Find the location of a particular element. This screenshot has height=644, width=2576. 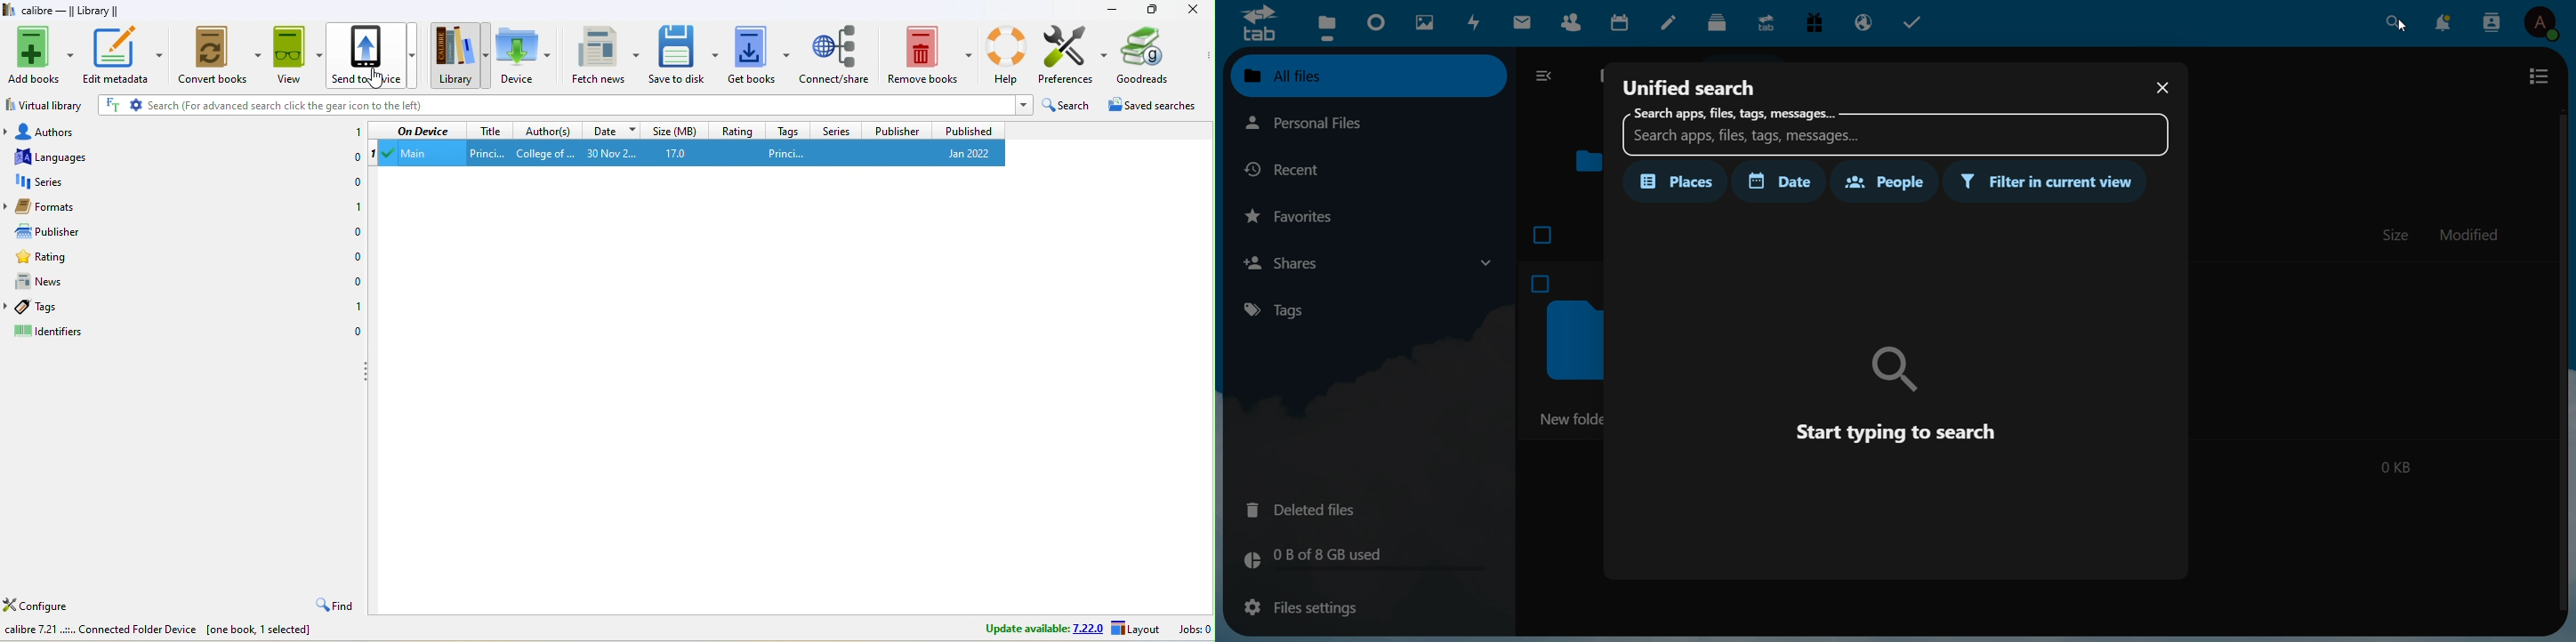

authors is located at coordinates (548, 132).